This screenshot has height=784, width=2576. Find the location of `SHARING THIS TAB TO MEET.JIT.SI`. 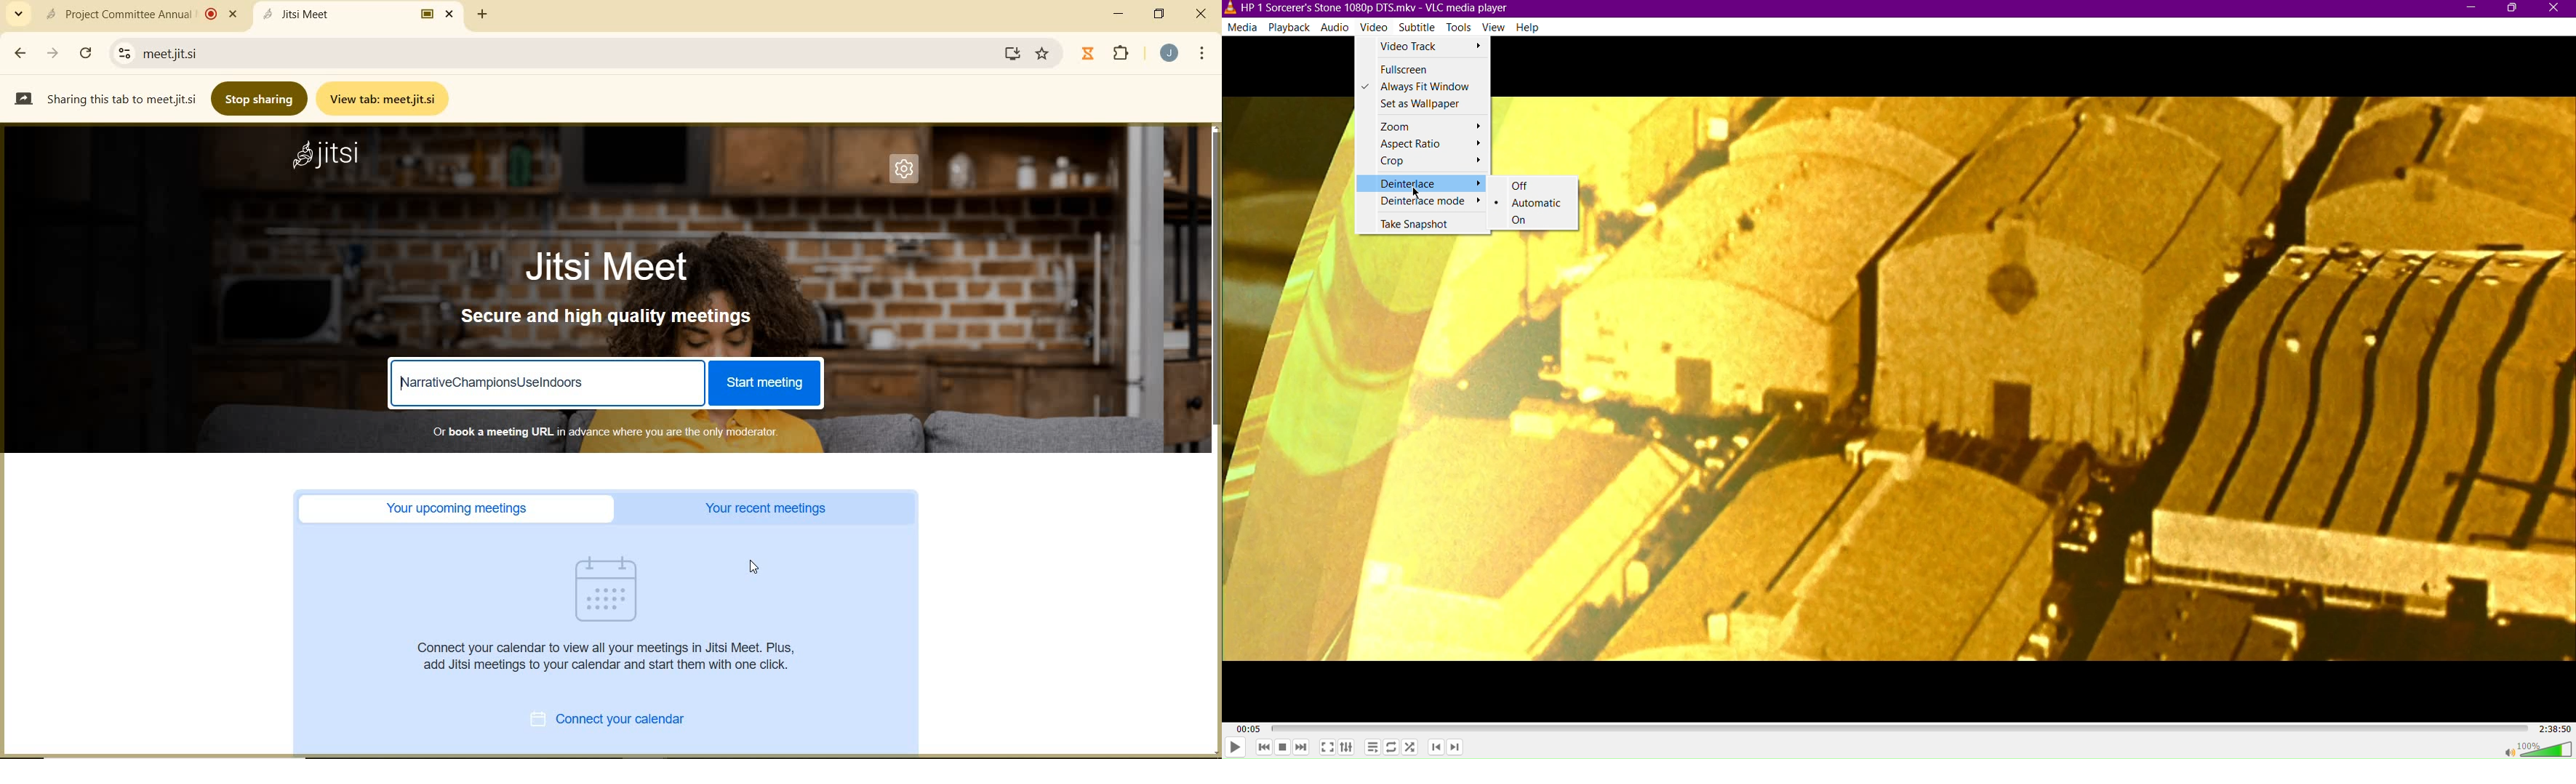

SHARING THIS TAB TO MEET.JIT.SI is located at coordinates (105, 98).